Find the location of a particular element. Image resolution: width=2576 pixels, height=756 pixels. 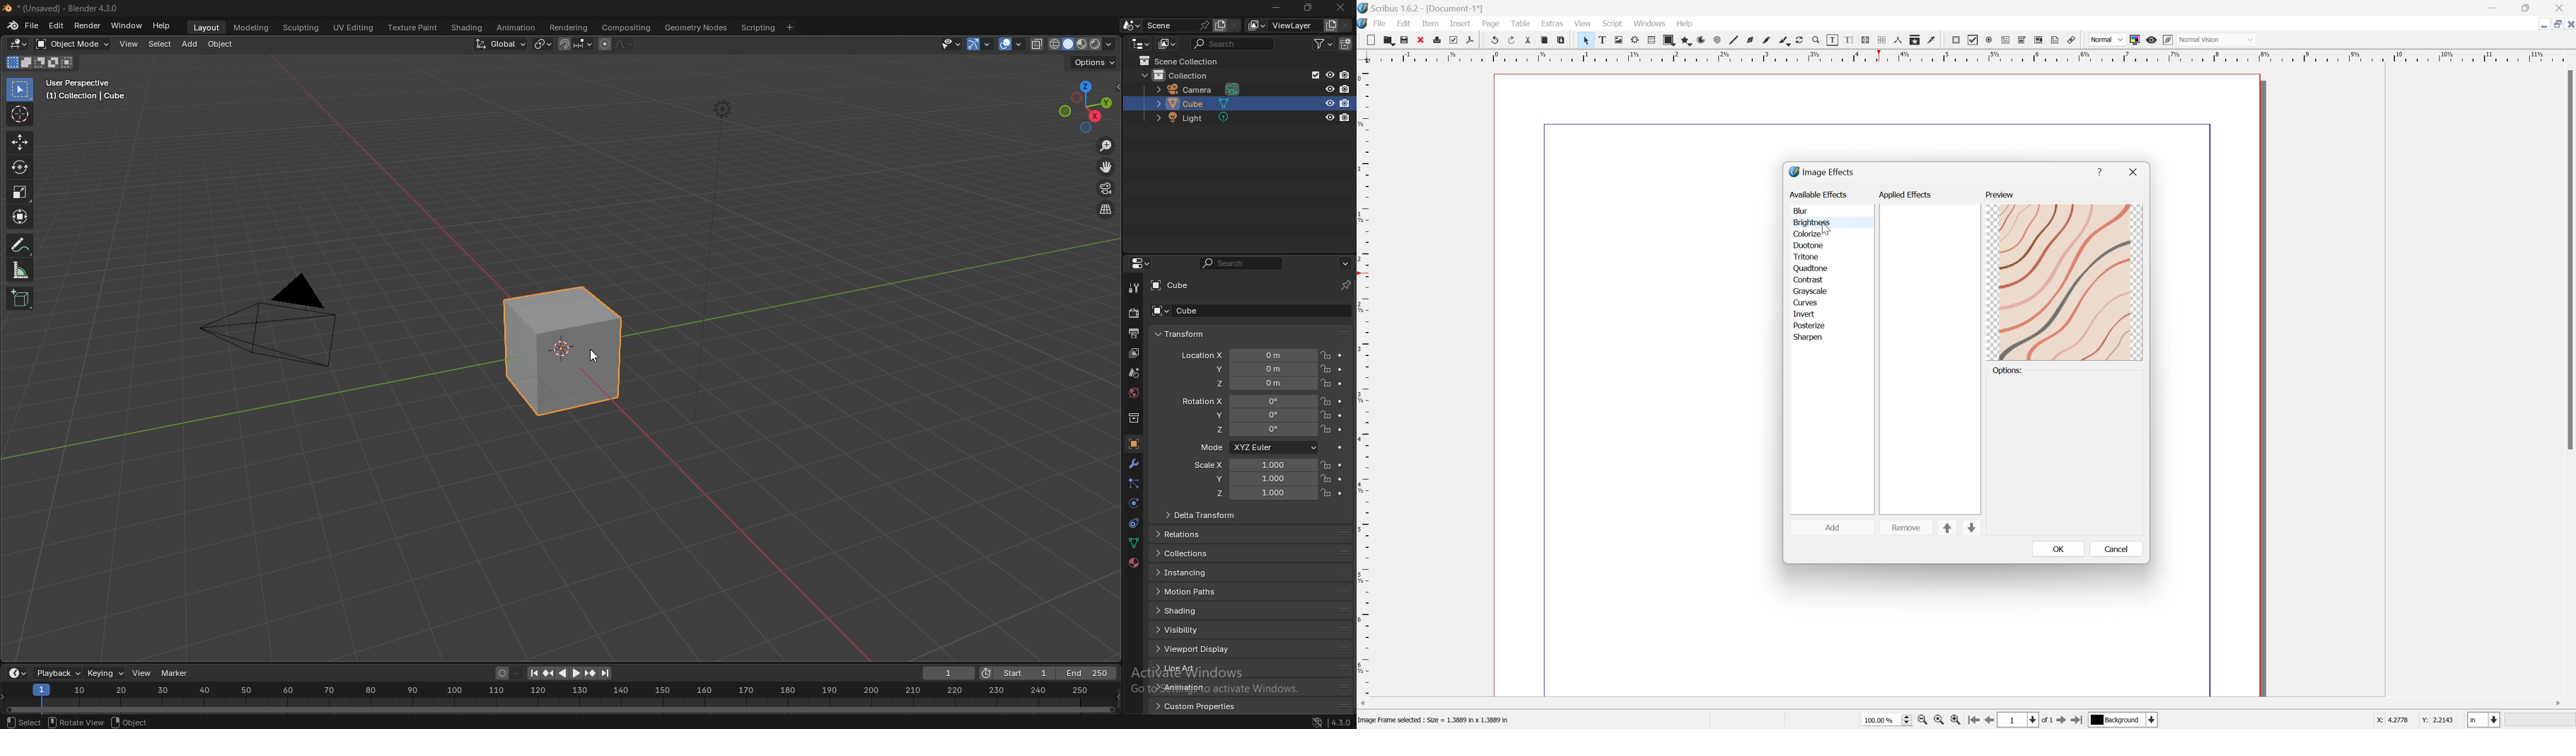

add is located at coordinates (1838, 528).